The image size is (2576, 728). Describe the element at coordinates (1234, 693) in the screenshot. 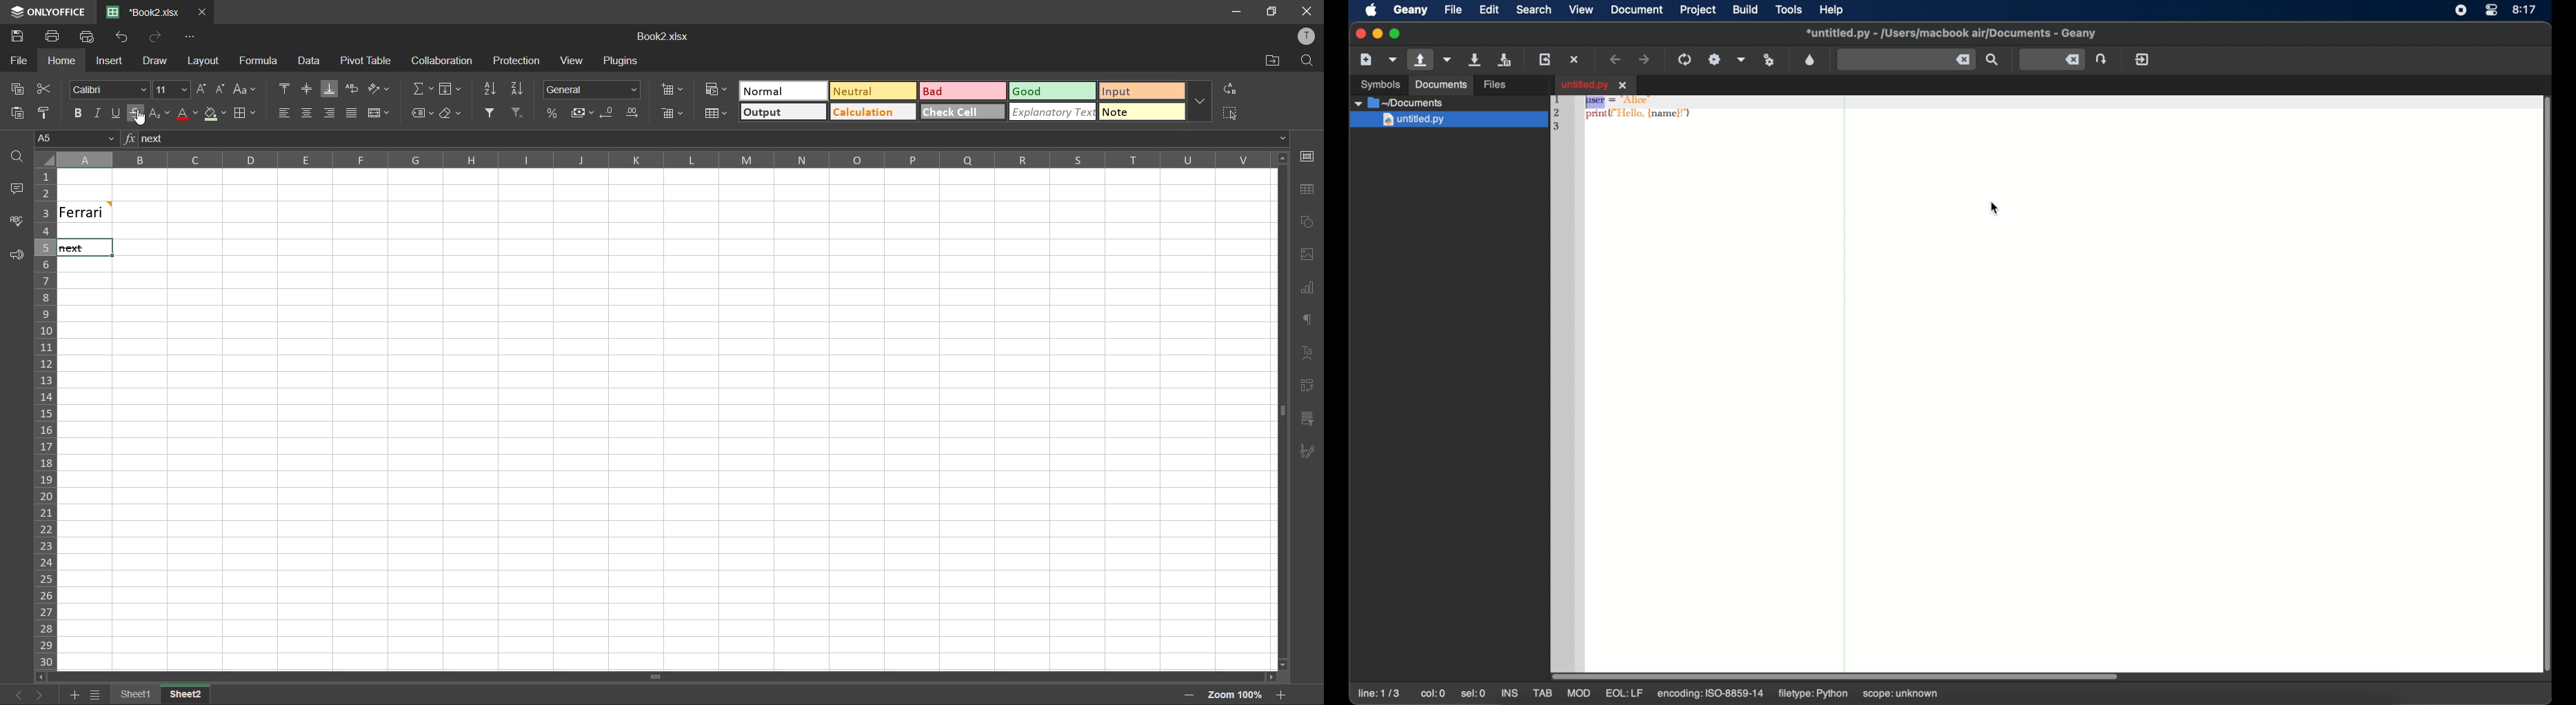

I see `zoom factor` at that location.